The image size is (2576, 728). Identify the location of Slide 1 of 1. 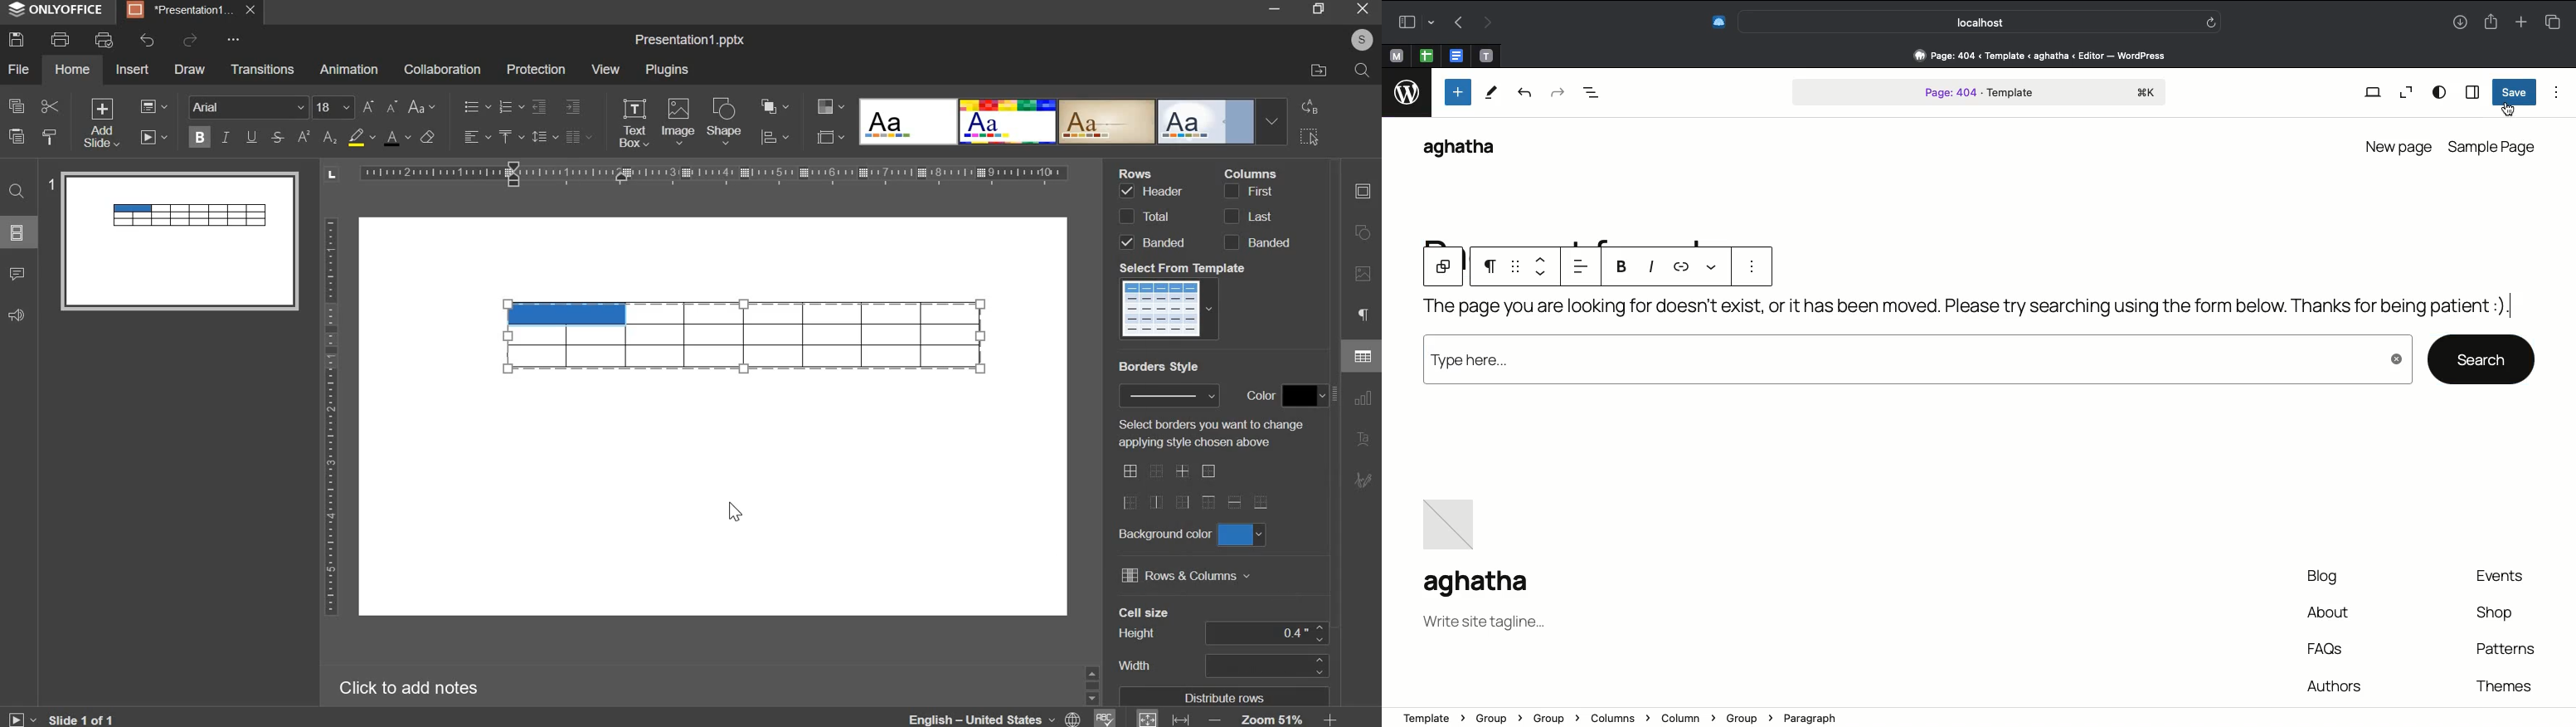
(60, 719).